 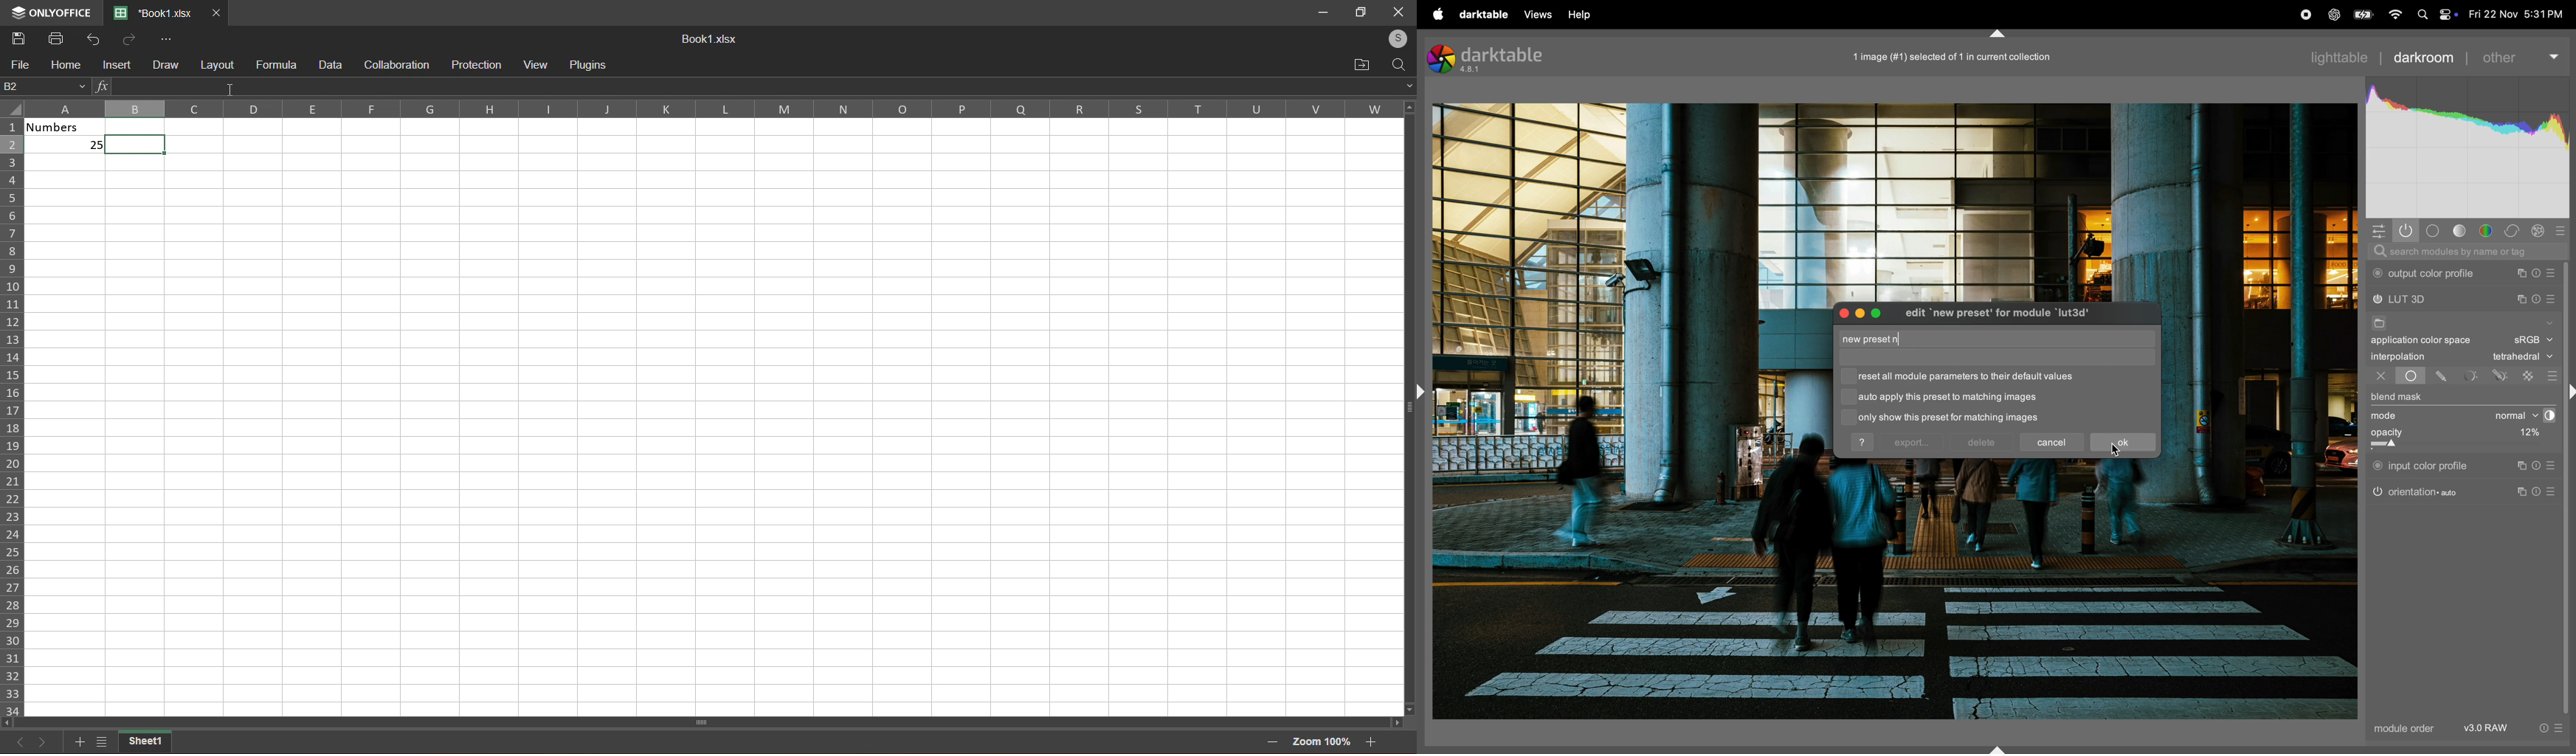 I want to click on delete, so click(x=1982, y=443).